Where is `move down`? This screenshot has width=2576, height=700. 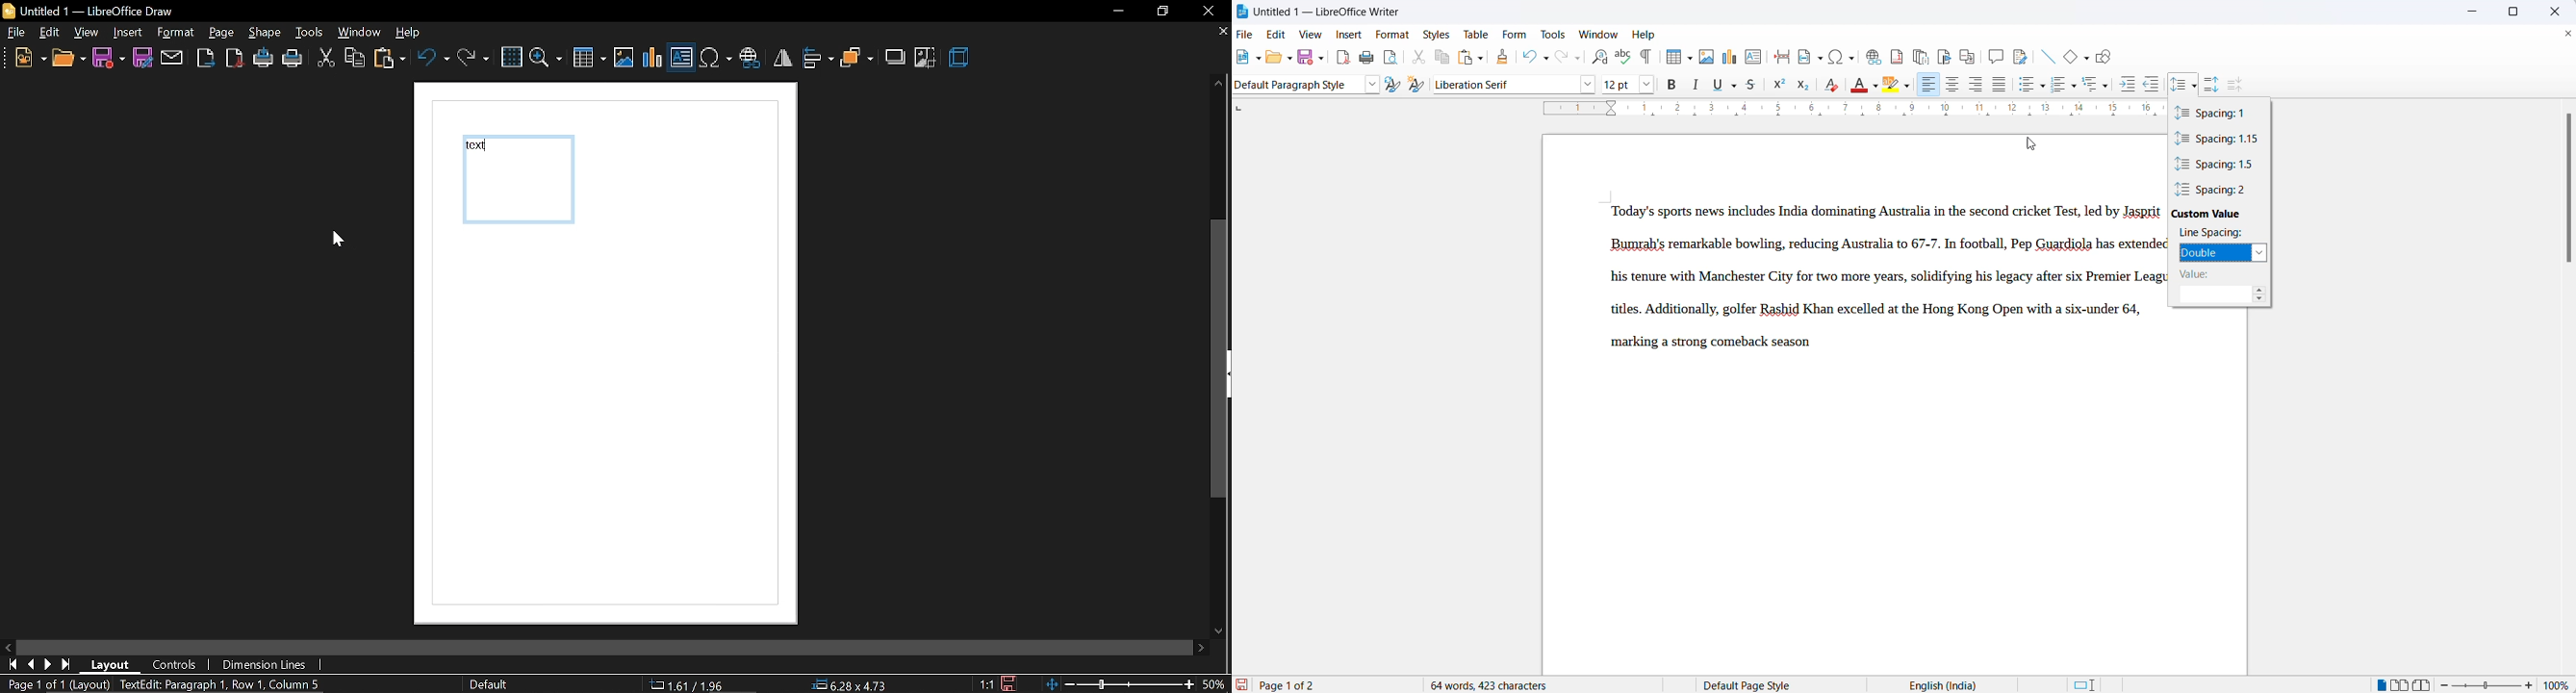 move down is located at coordinates (1222, 628).